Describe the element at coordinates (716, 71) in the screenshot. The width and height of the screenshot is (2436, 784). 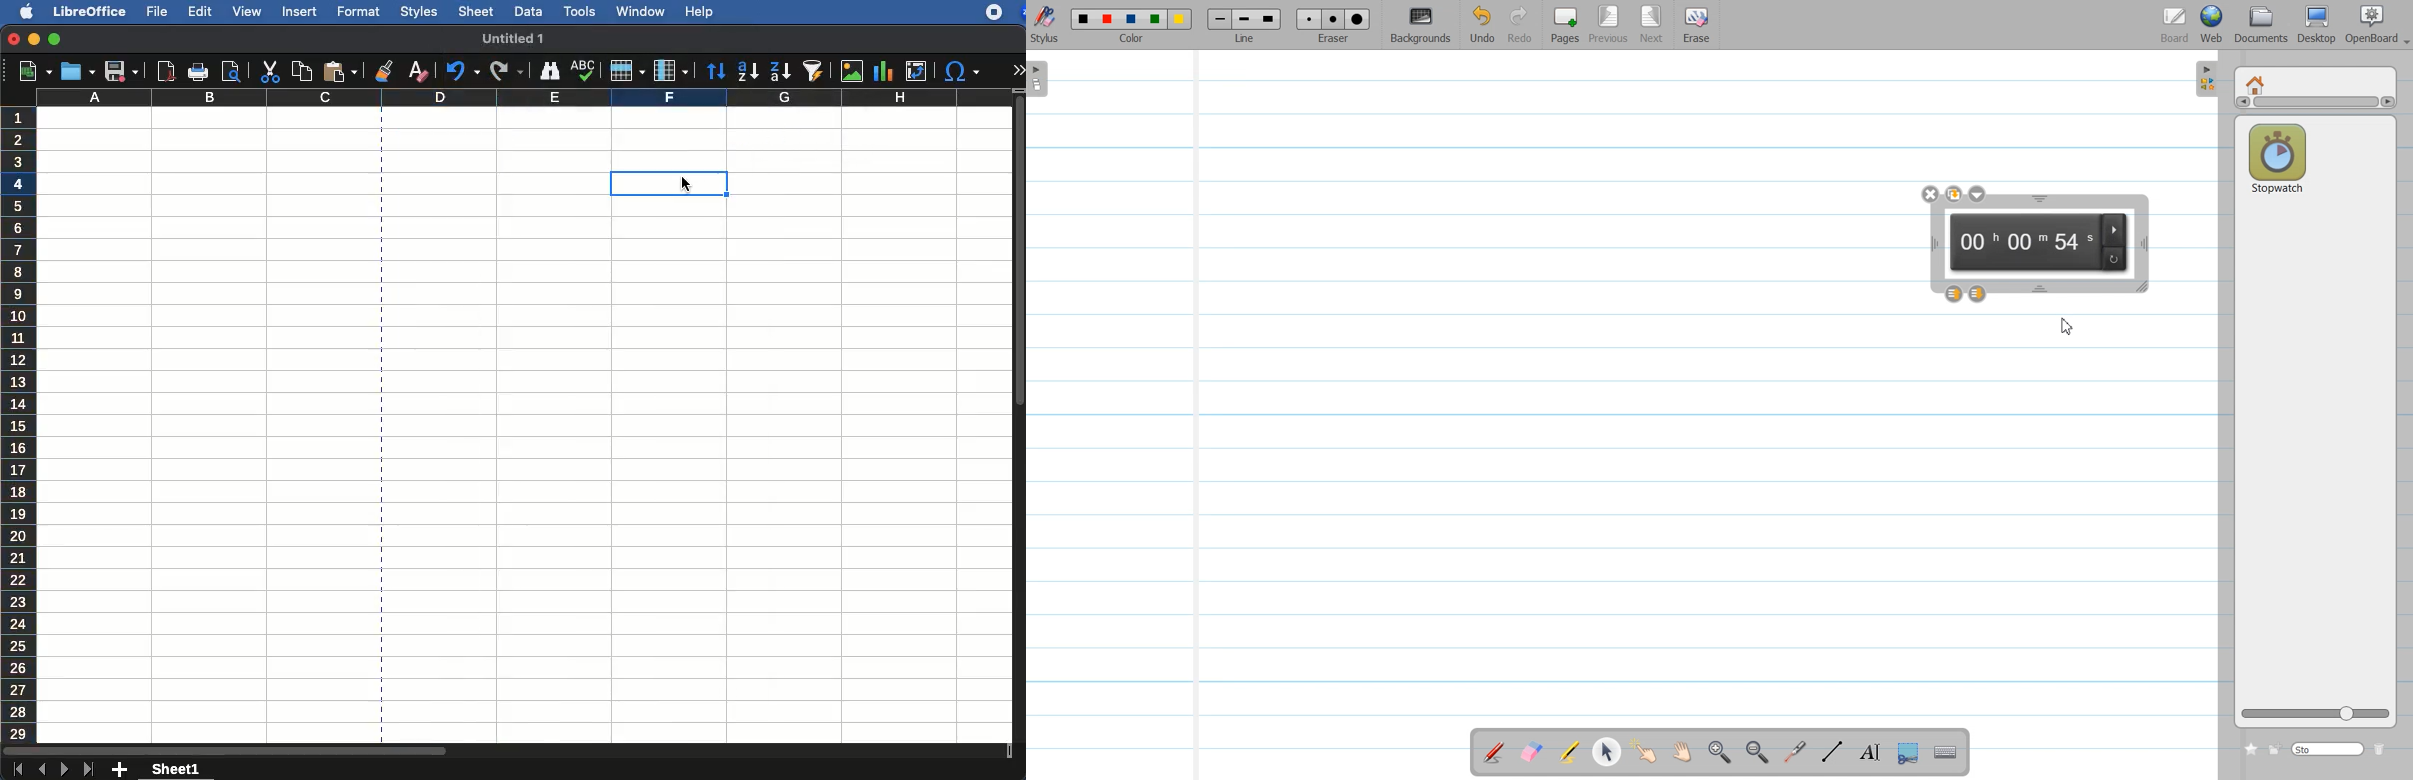
I see `sort` at that location.